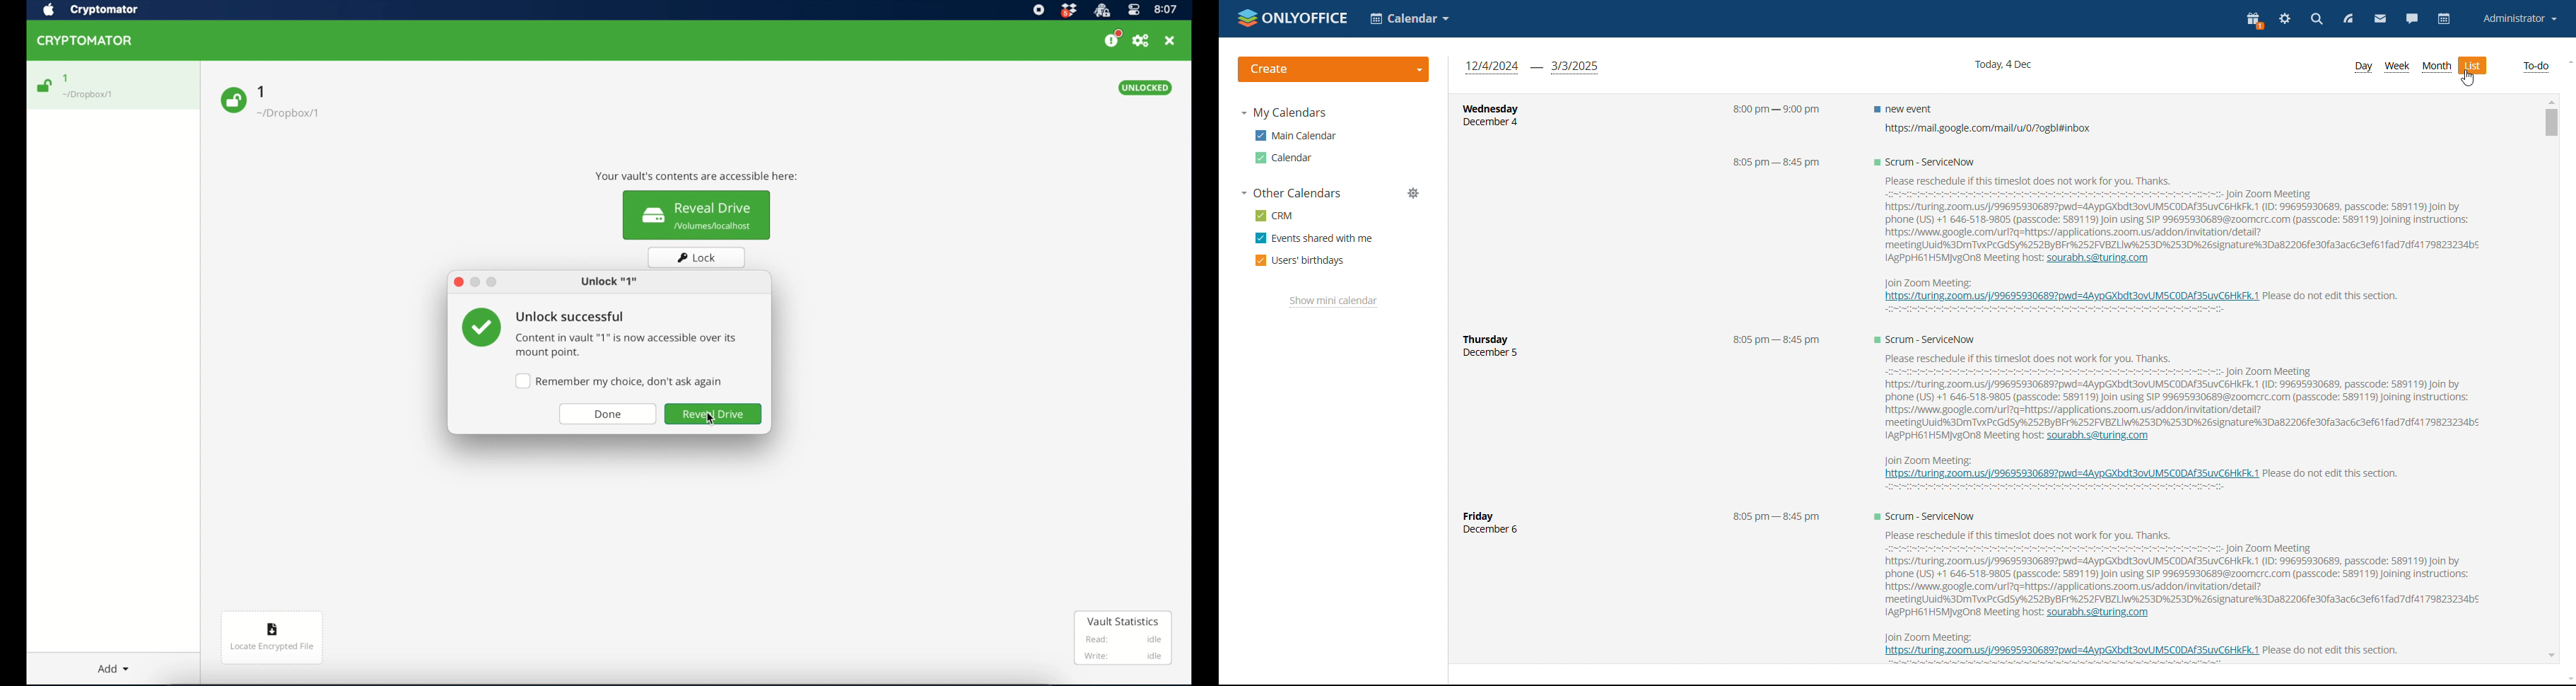 The width and height of the screenshot is (2576, 700). What do you see at coordinates (1924, 458) in the screenshot?
I see `join Zoom Meeting:` at bounding box center [1924, 458].